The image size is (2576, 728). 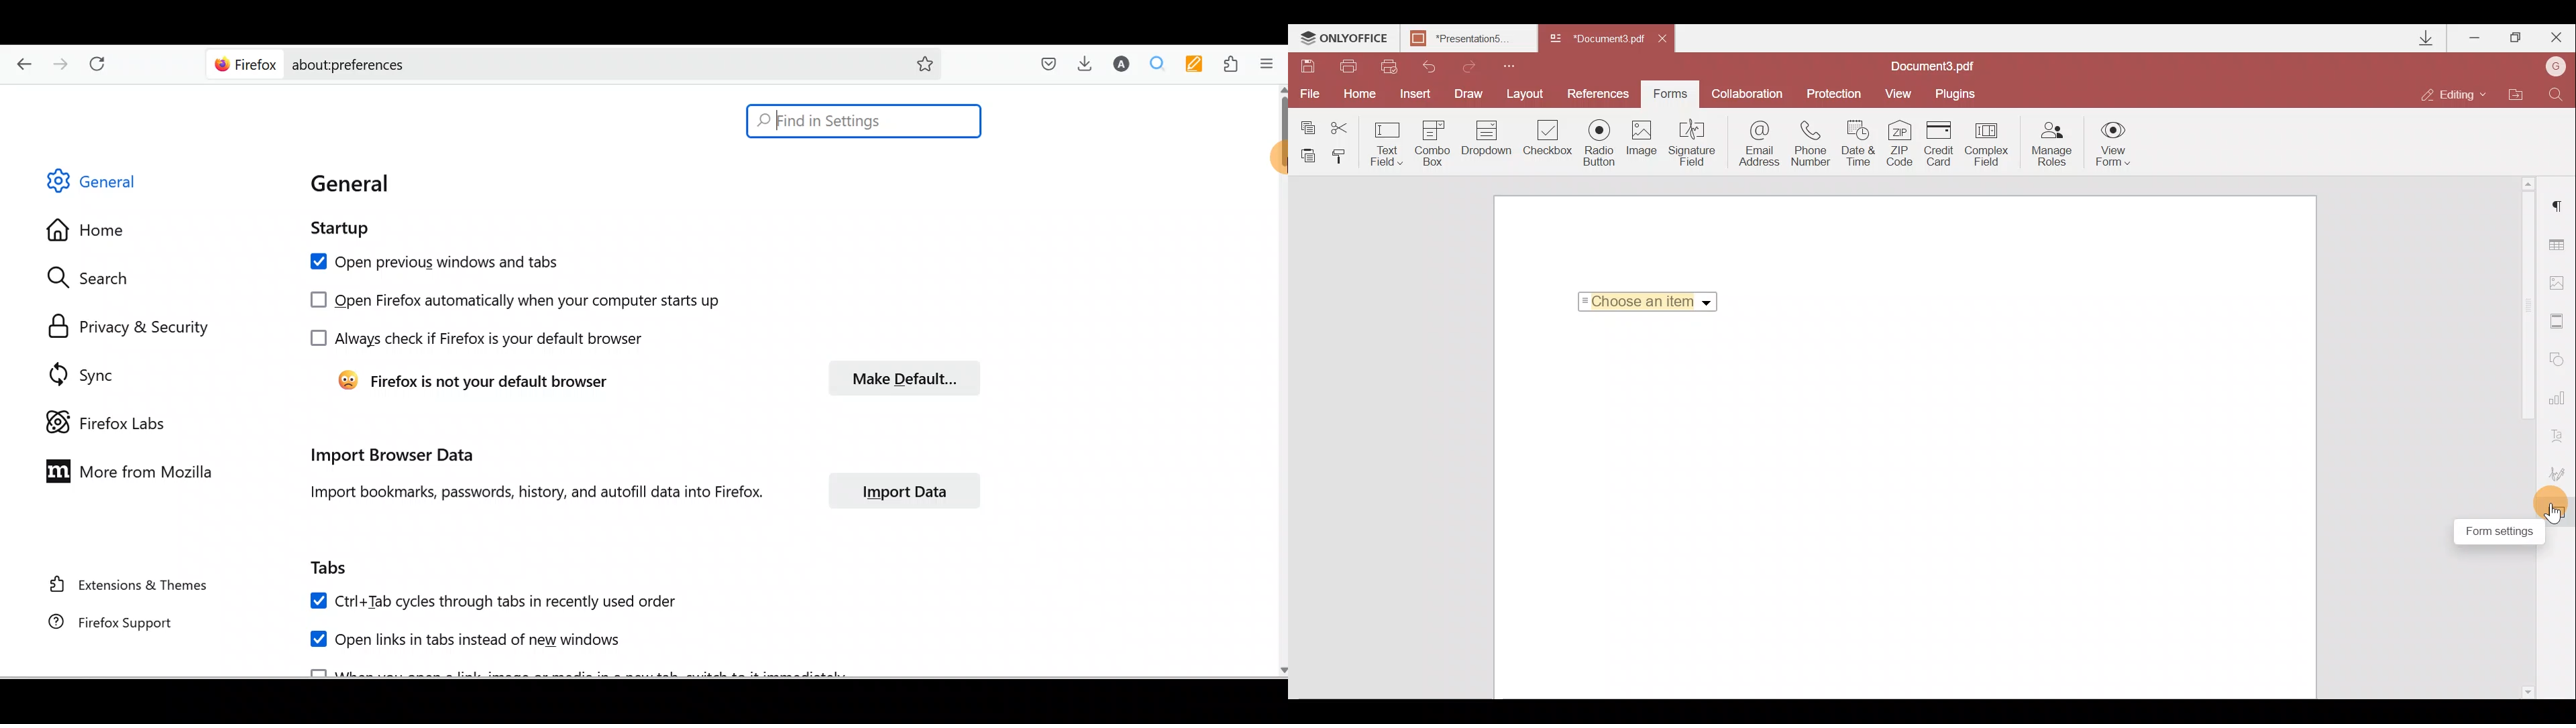 What do you see at coordinates (76, 369) in the screenshot?
I see `Sync` at bounding box center [76, 369].